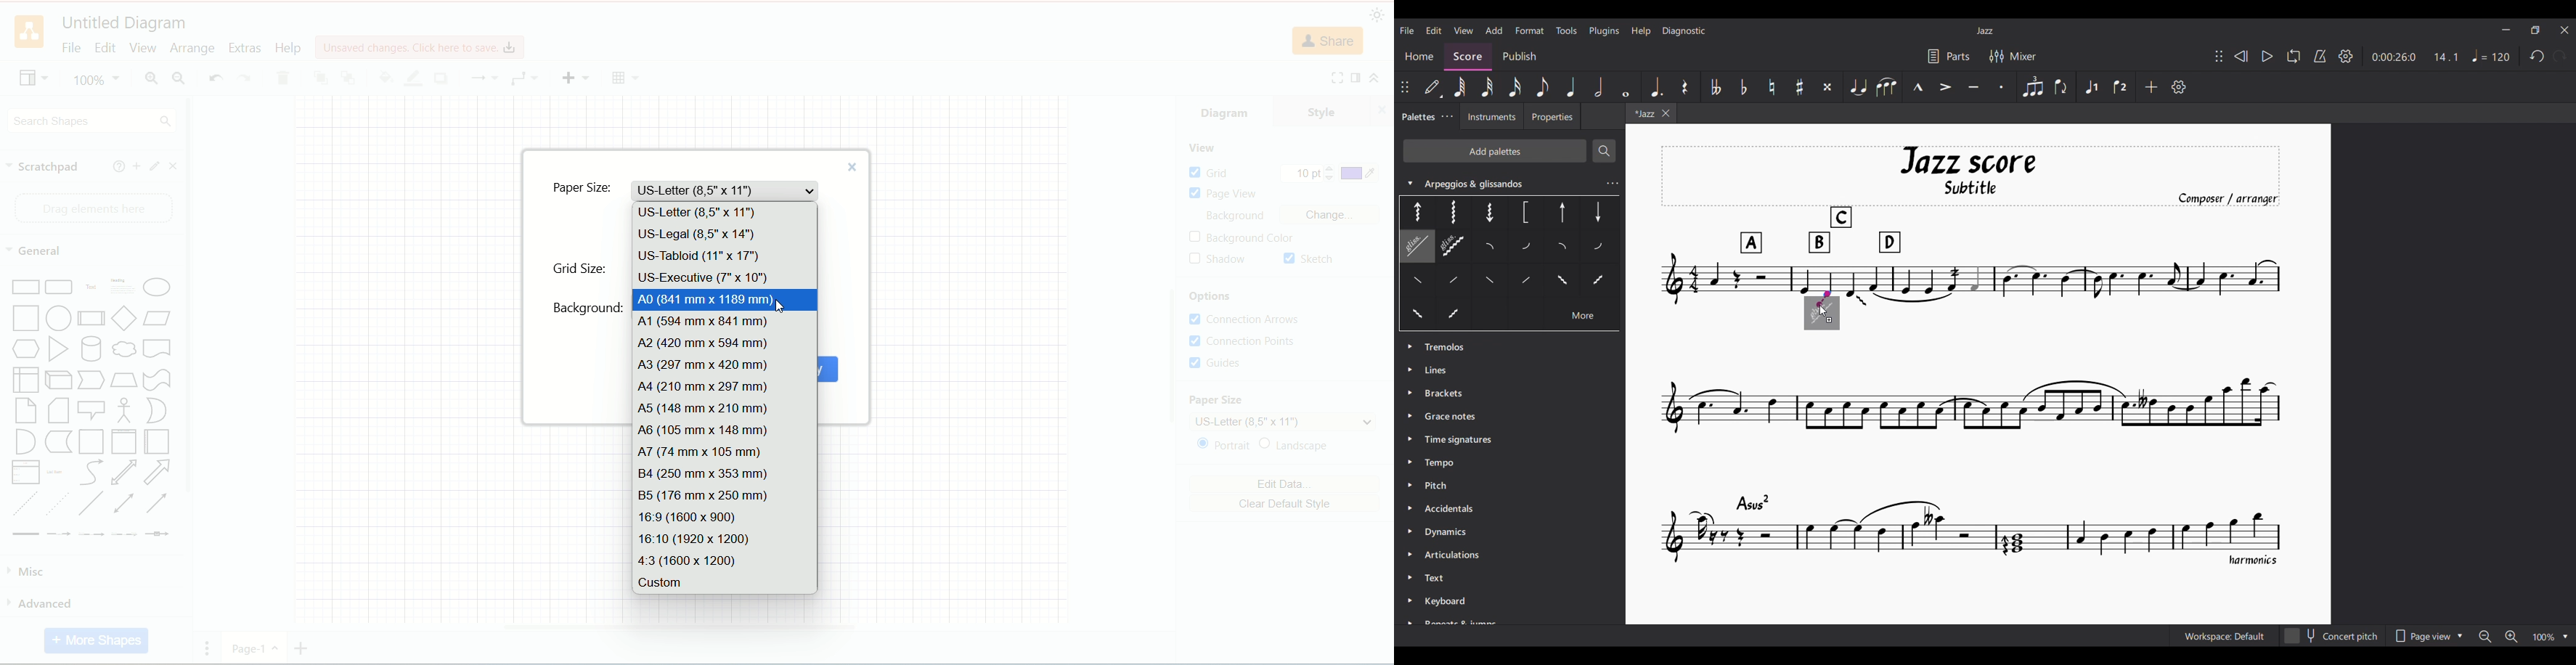 The image size is (2576, 672). I want to click on Add, so click(2151, 87).